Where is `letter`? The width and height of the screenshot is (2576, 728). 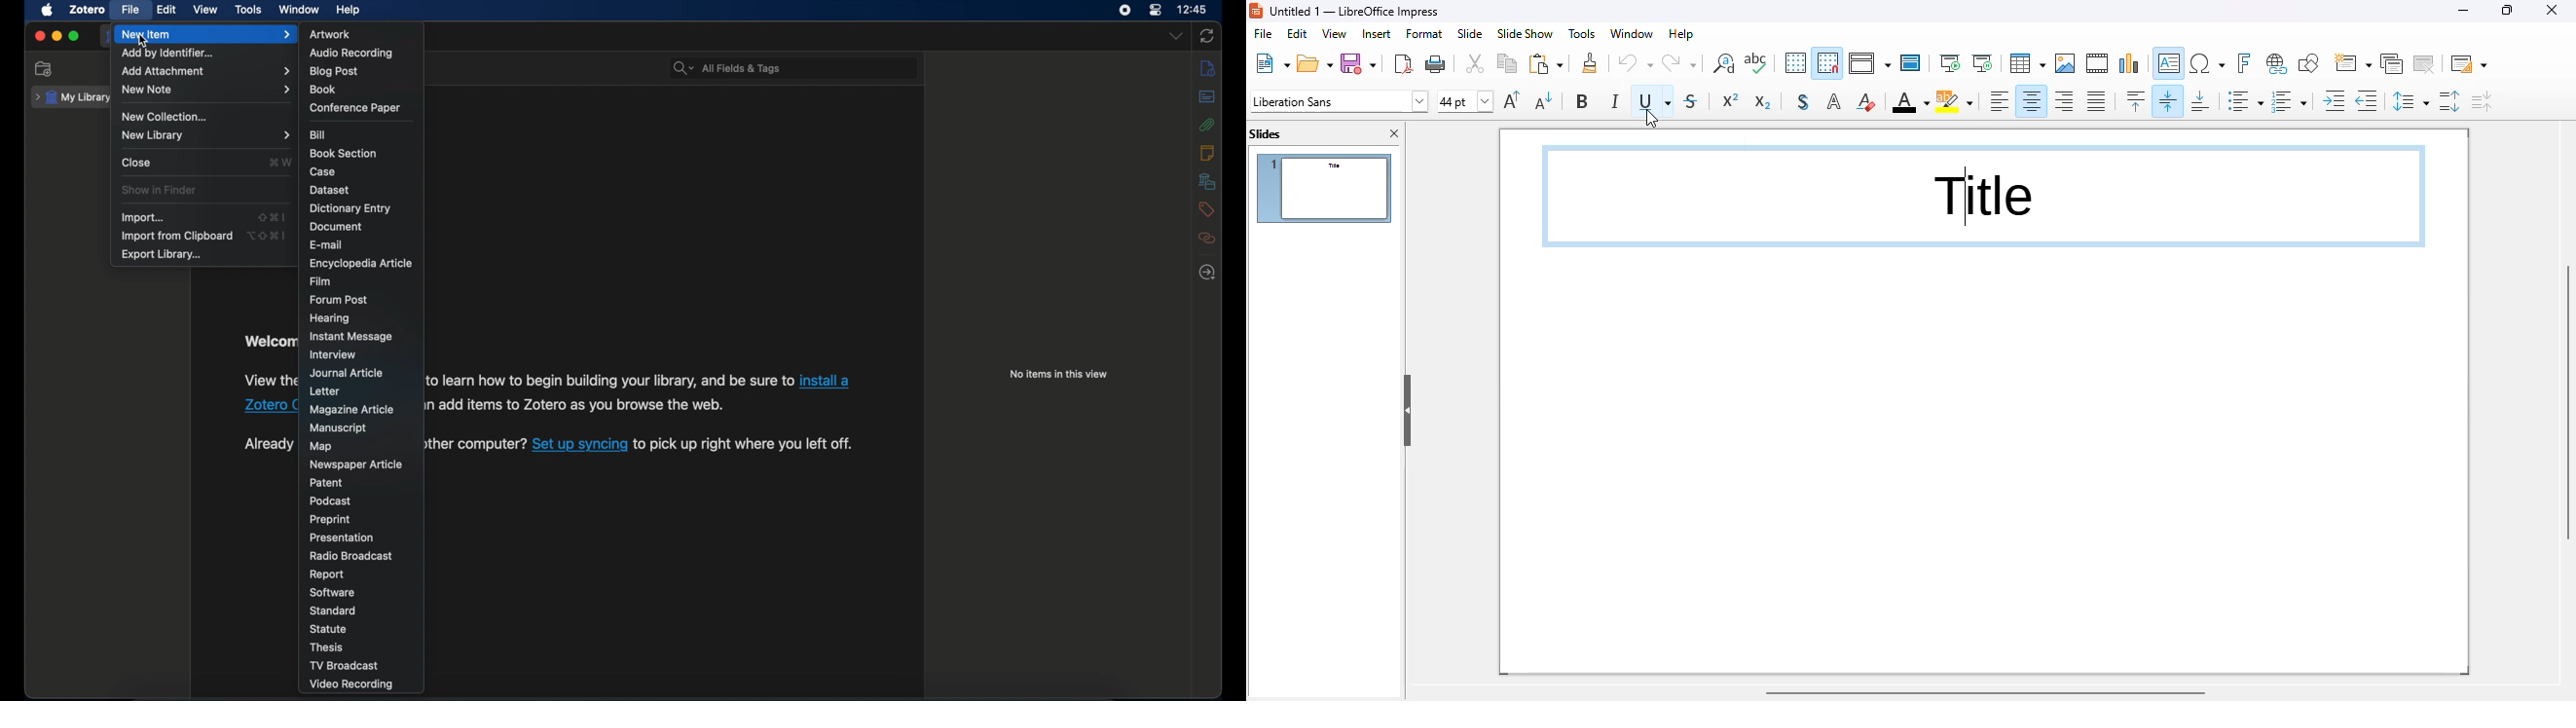 letter is located at coordinates (326, 391).